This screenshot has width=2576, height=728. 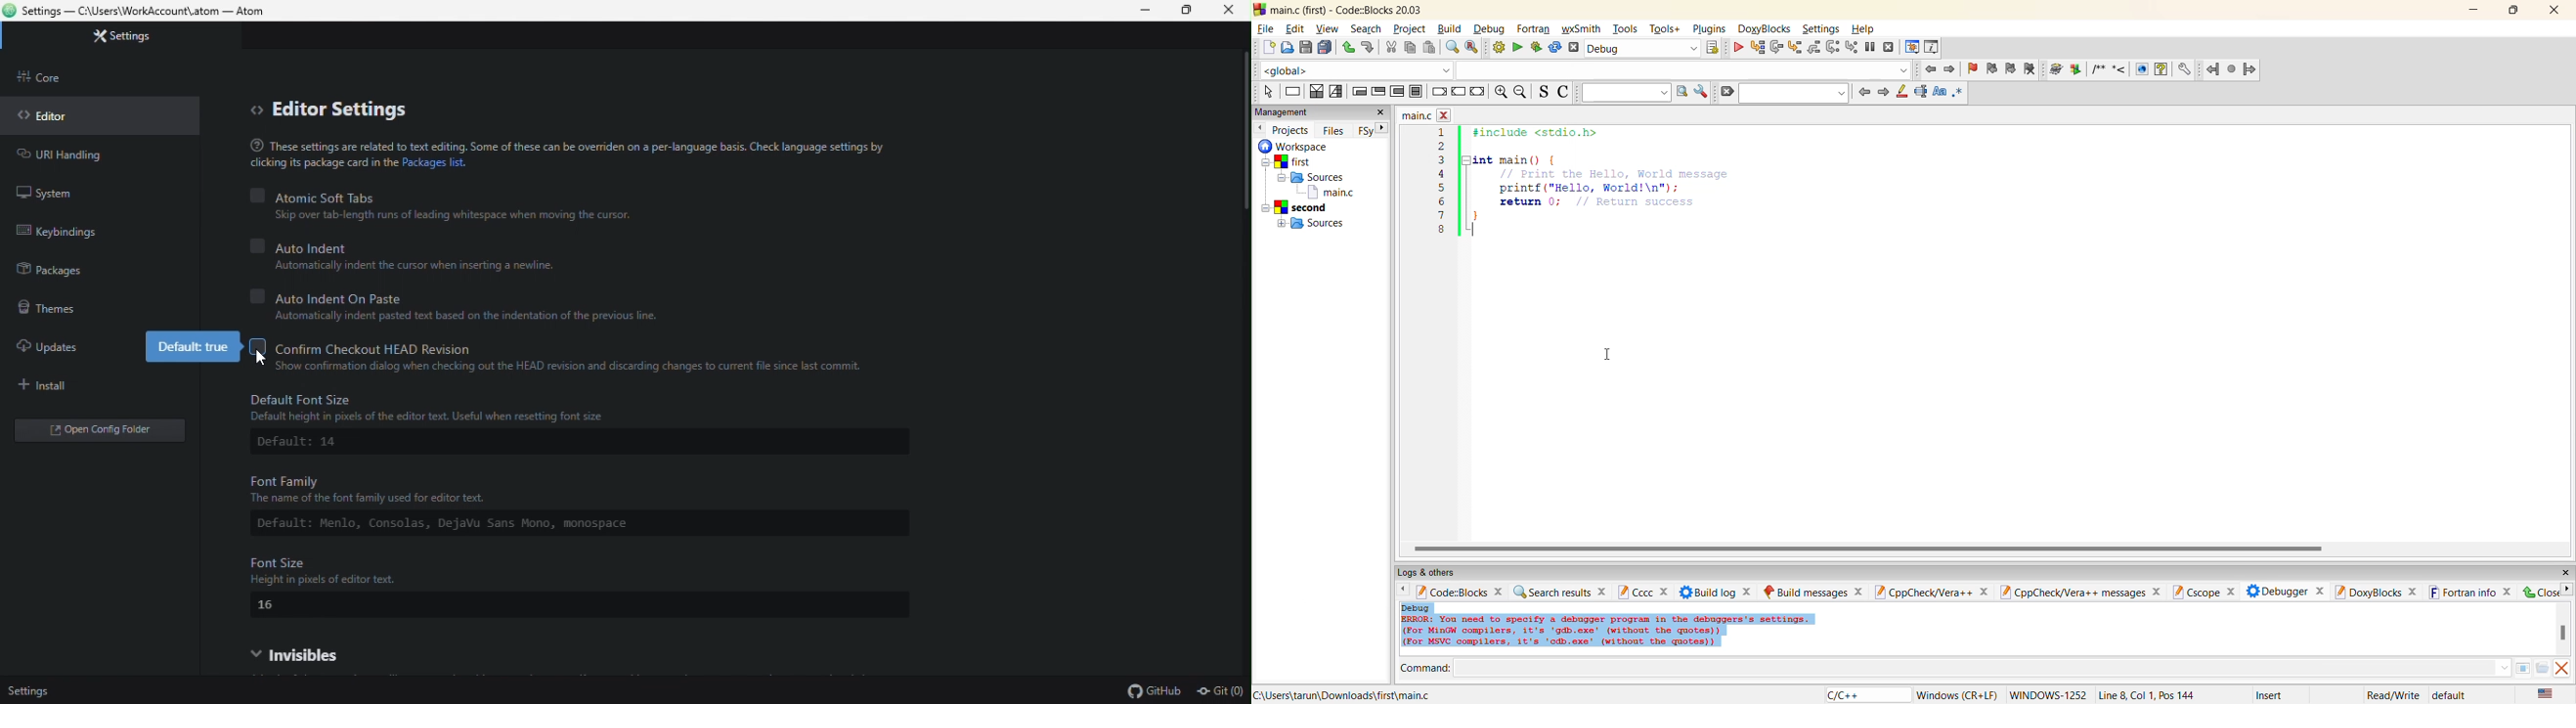 I want to click on cut, so click(x=1387, y=49).